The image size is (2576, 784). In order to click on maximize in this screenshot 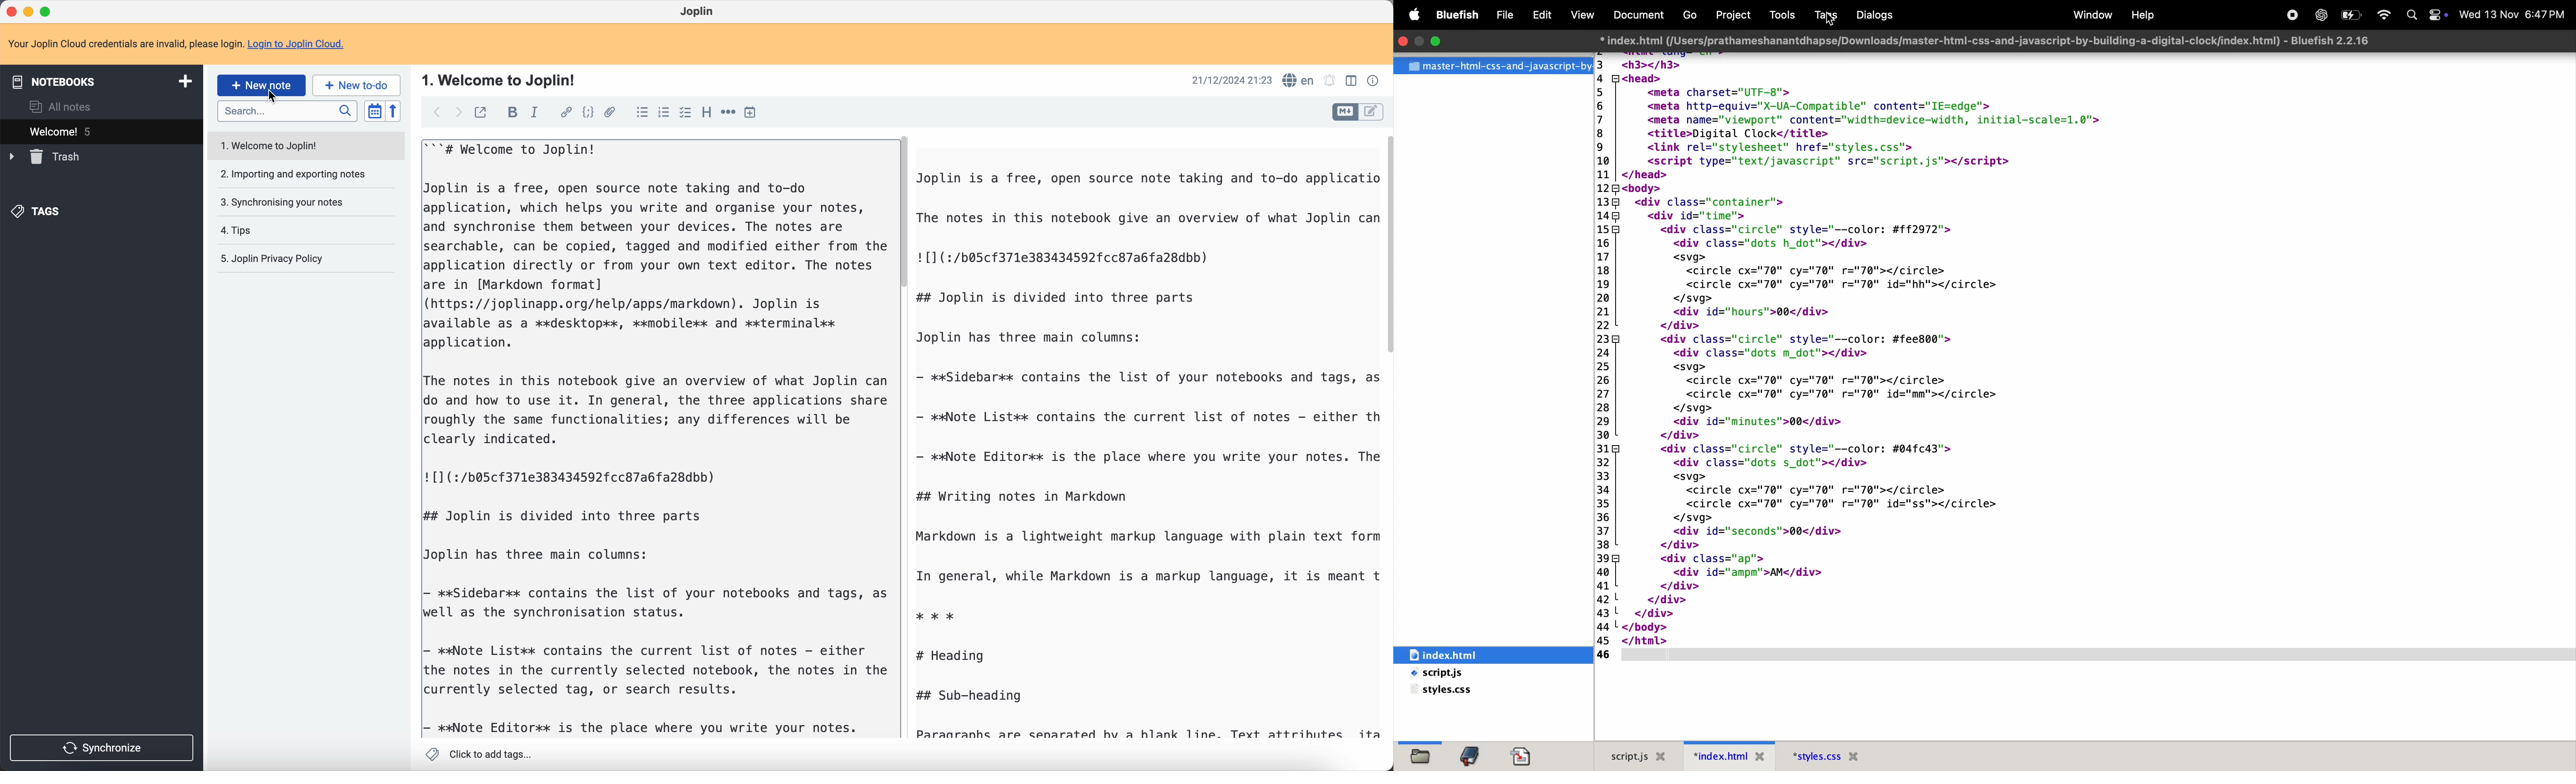, I will do `click(49, 10)`.